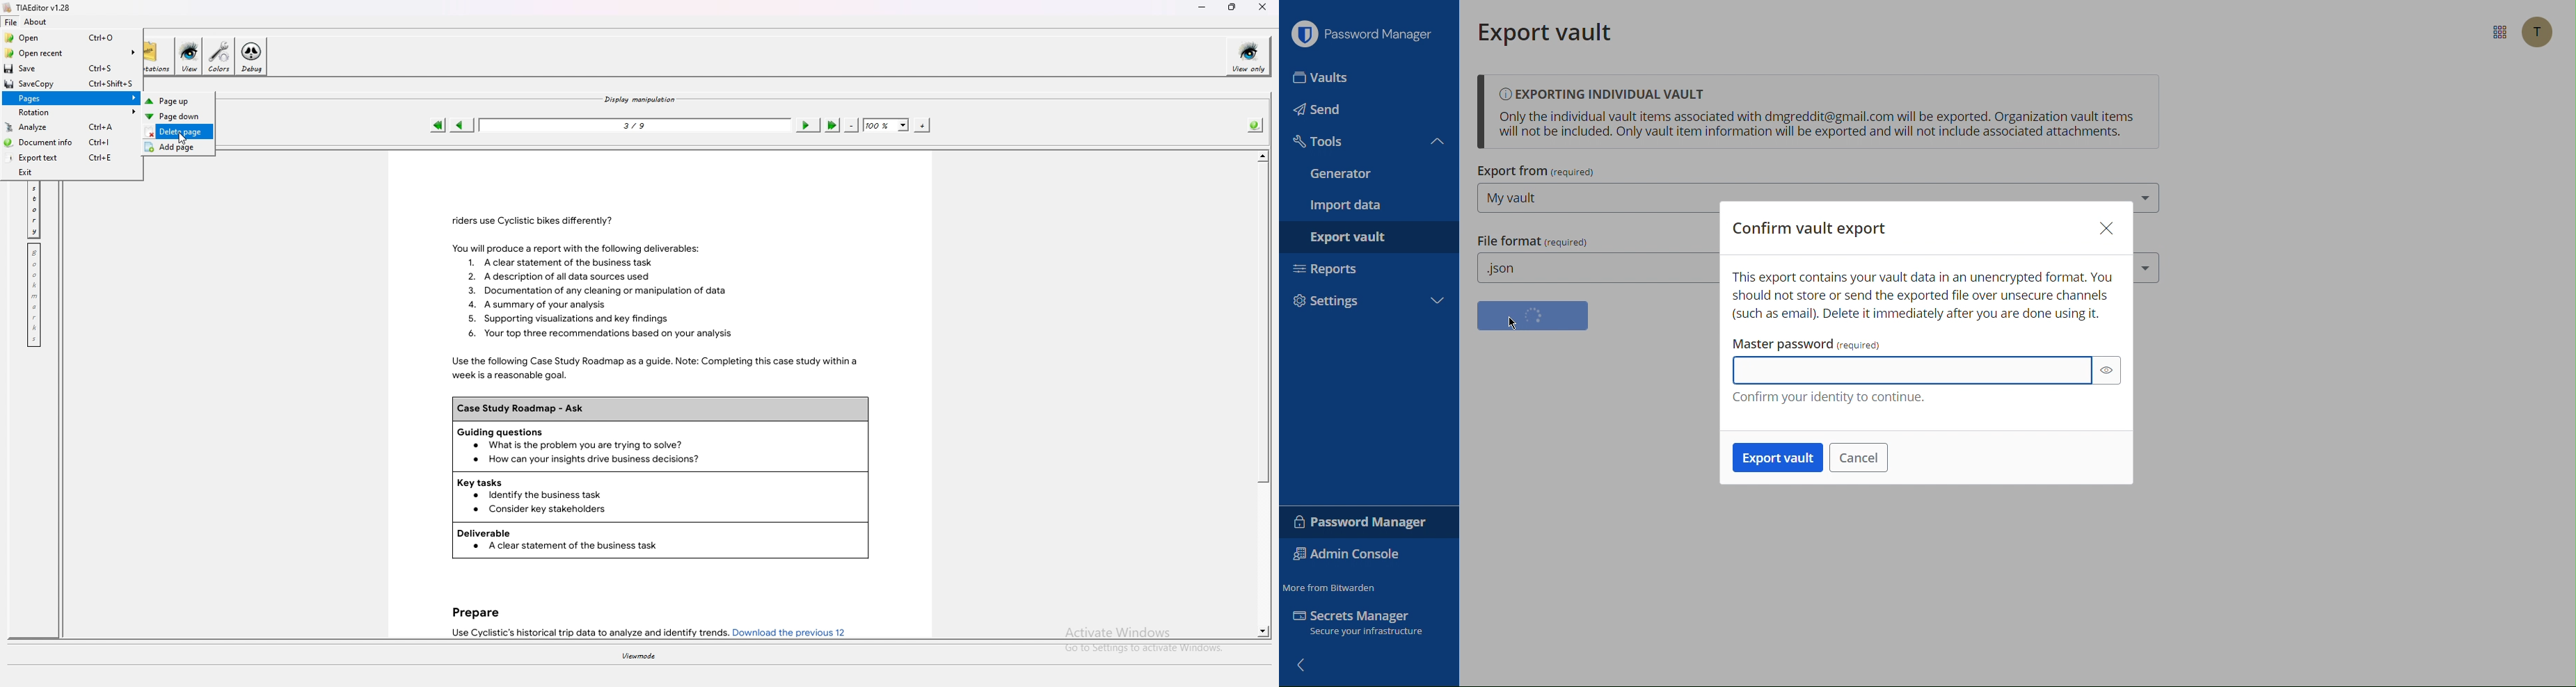 The height and width of the screenshot is (700, 2576). Describe the element at coordinates (1327, 273) in the screenshot. I see `Reports` at that location.